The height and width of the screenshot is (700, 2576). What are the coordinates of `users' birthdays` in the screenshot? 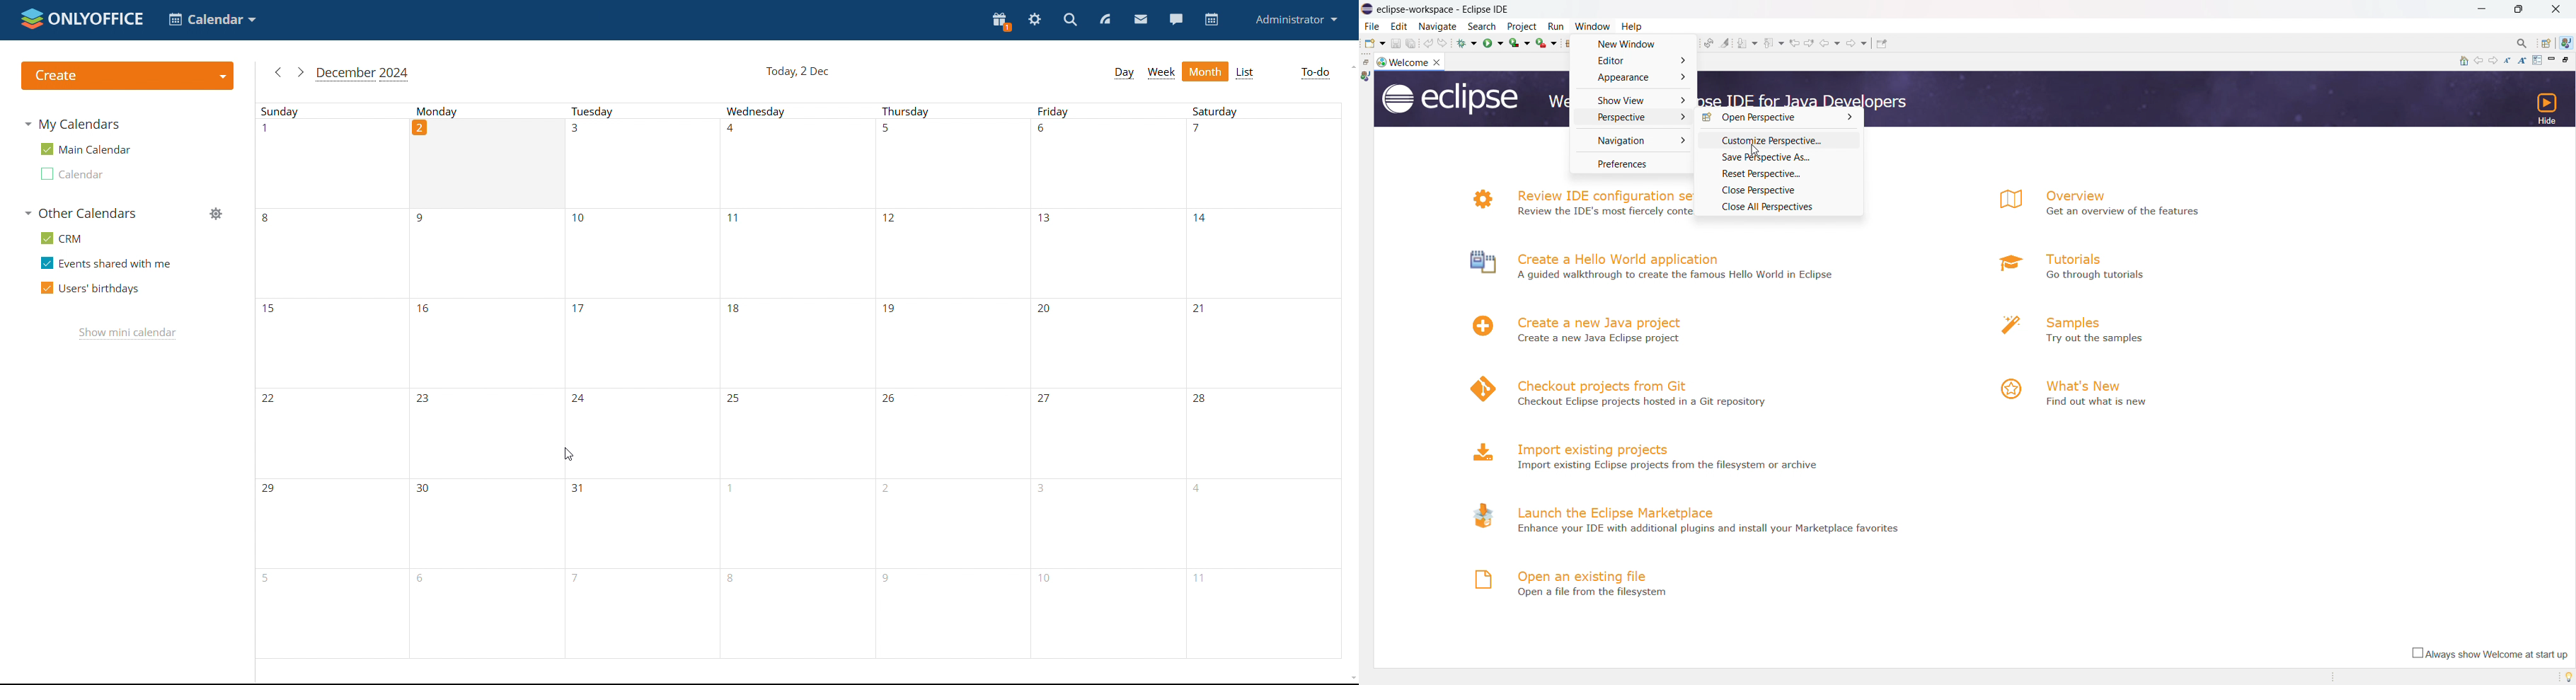 It's located at (89, 289).